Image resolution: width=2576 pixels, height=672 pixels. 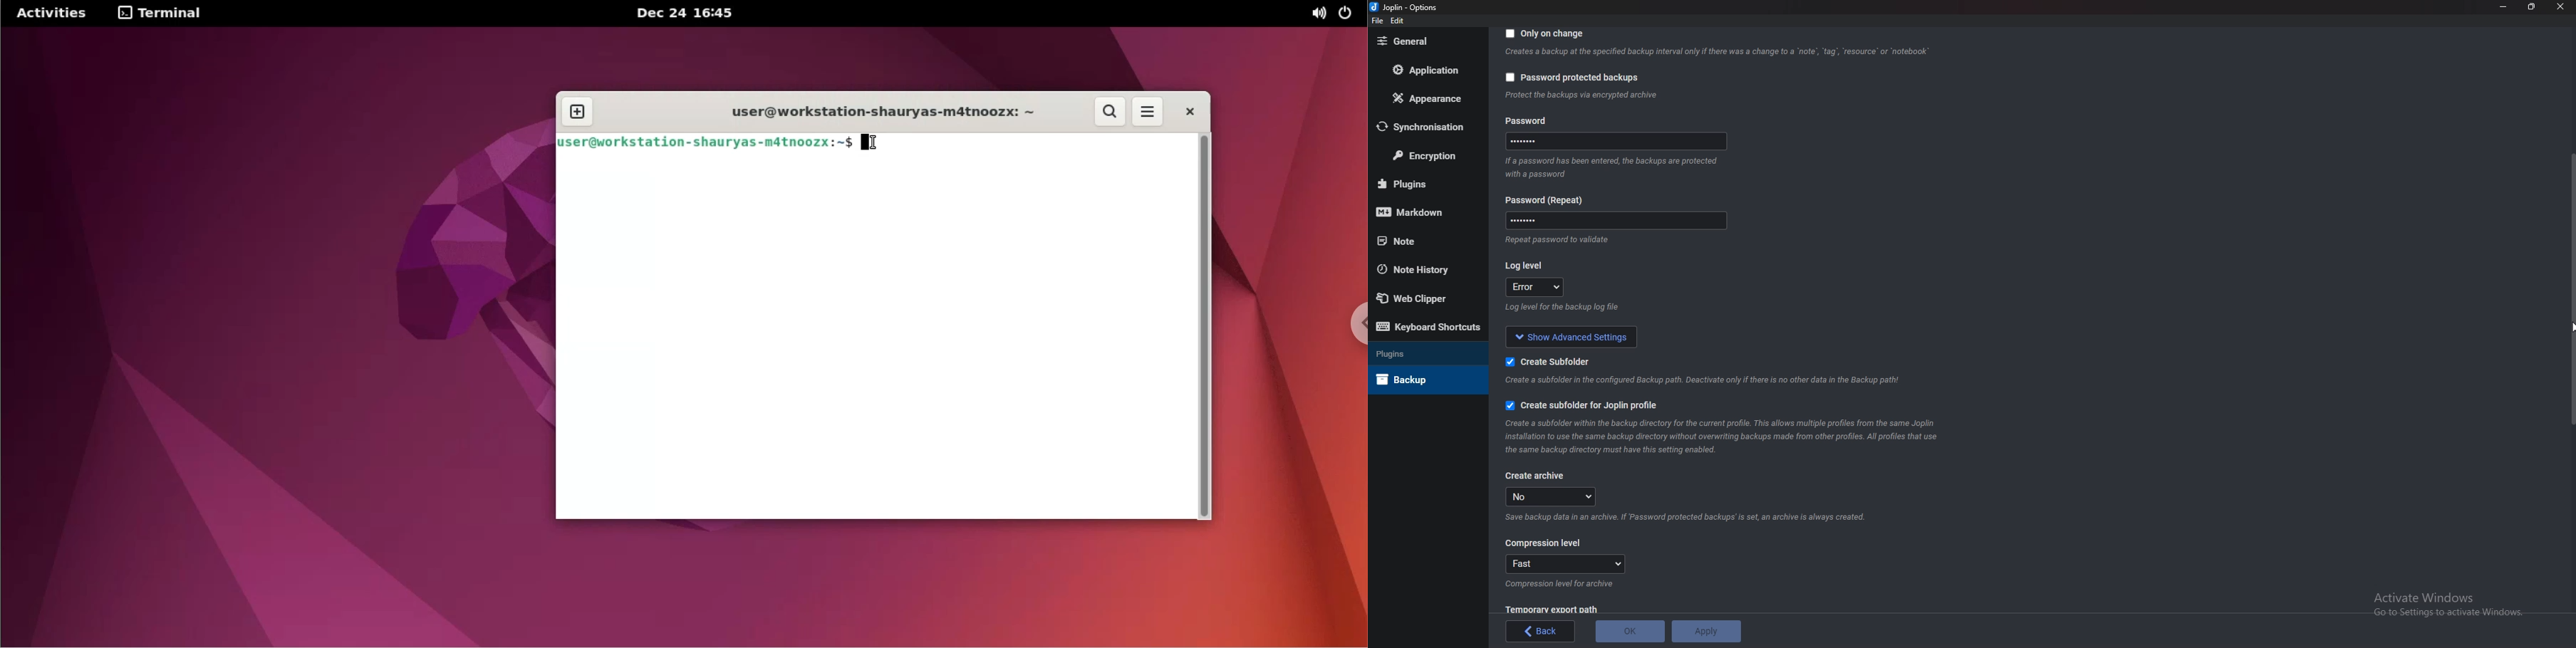 I want to click on file, so click(x=1377, y=21).